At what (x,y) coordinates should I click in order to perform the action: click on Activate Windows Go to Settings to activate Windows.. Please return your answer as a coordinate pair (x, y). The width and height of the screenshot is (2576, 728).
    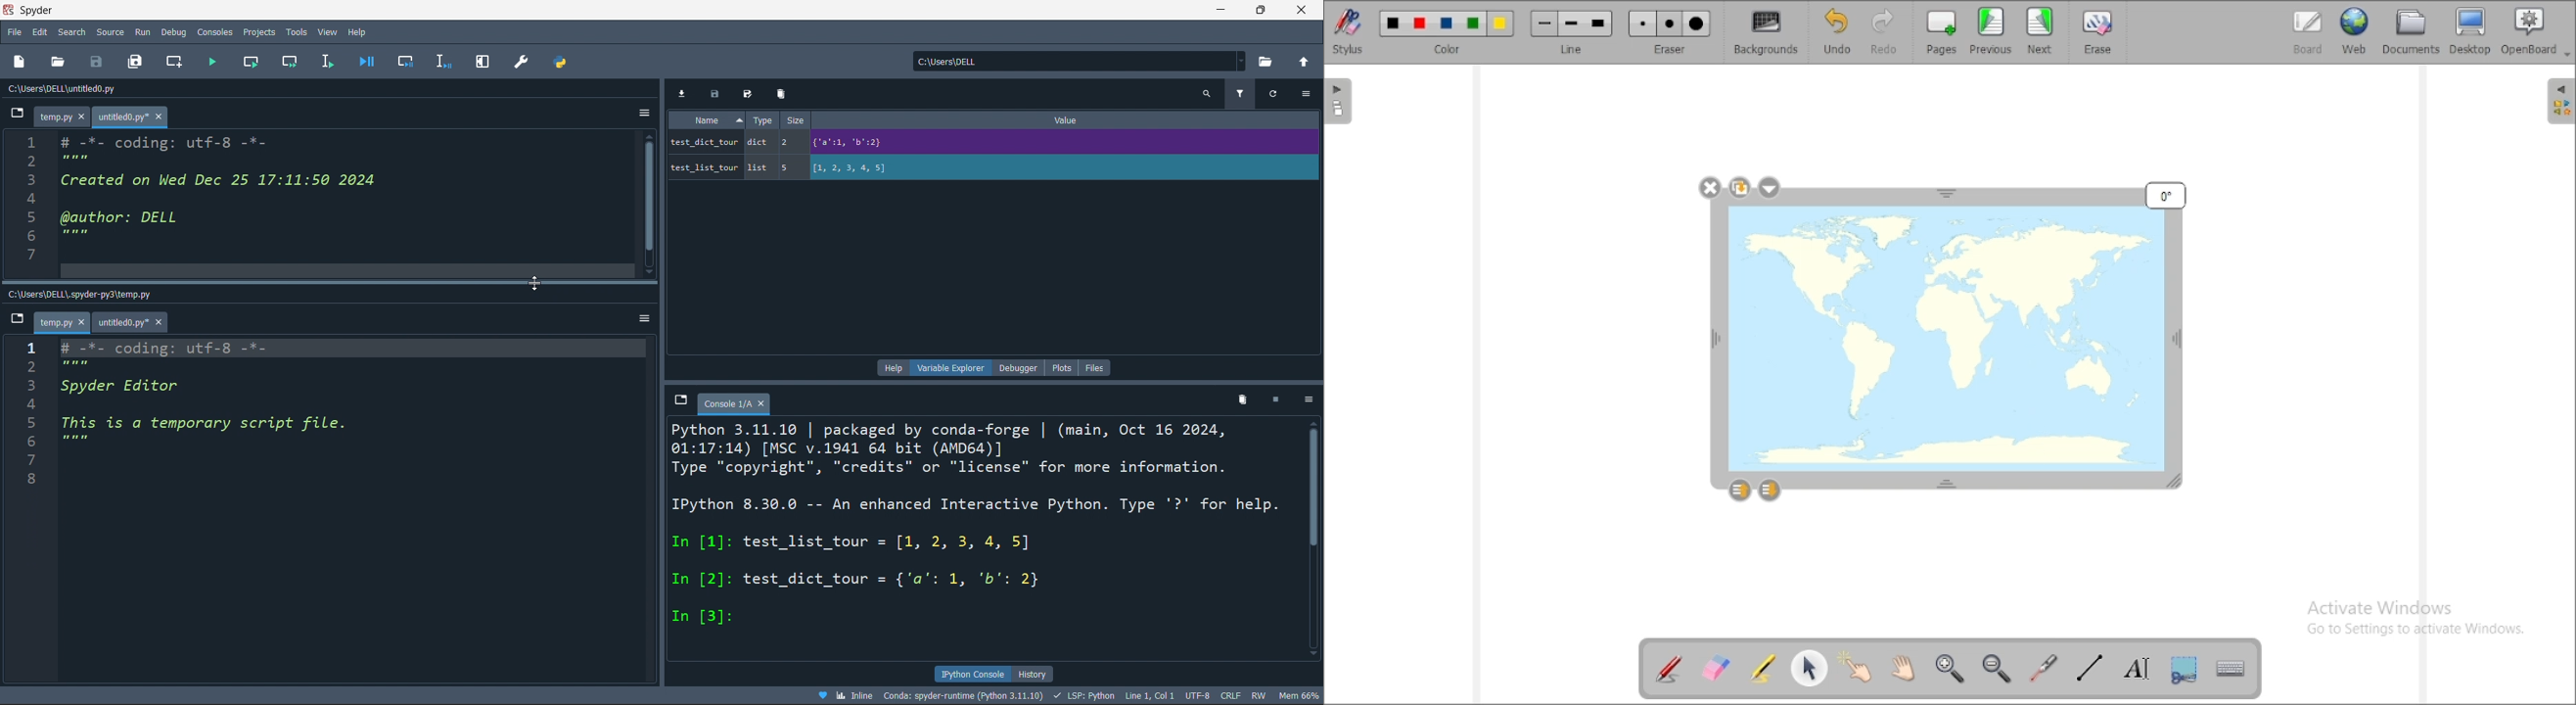
    Looking at the image, I should click on (2403, 623).